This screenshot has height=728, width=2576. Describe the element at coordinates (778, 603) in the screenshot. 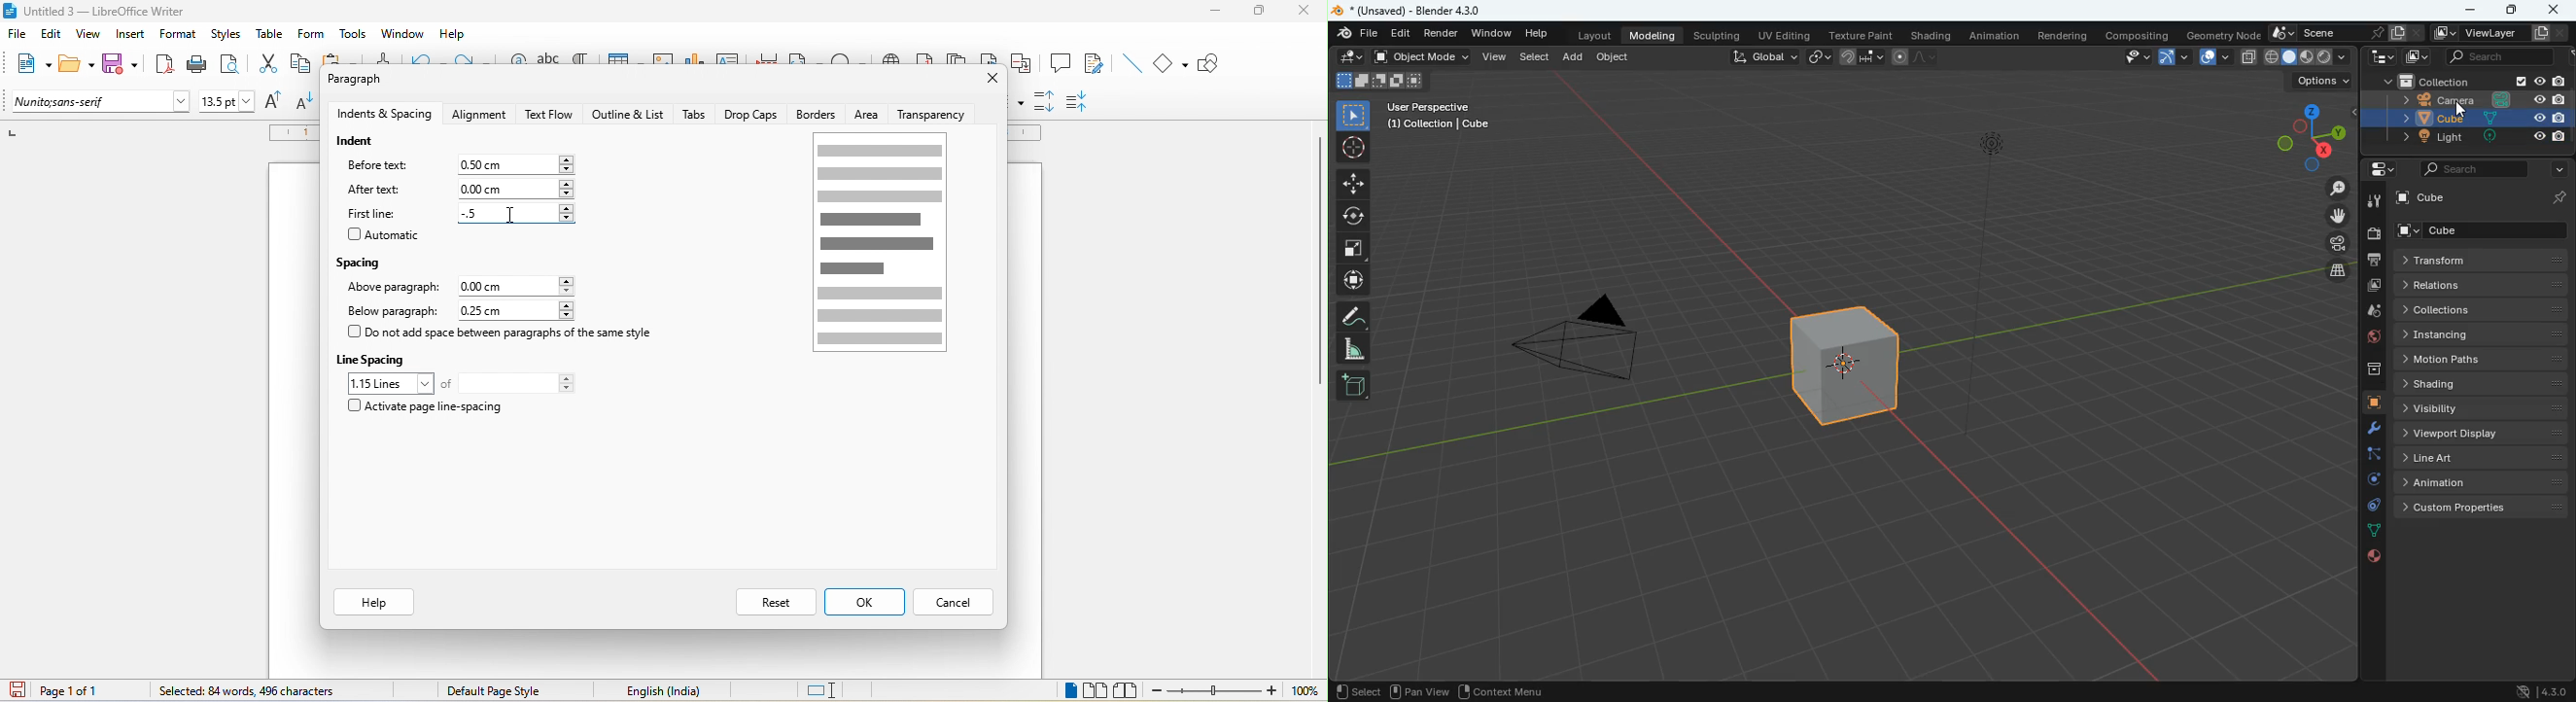

I see `reset` at that location.